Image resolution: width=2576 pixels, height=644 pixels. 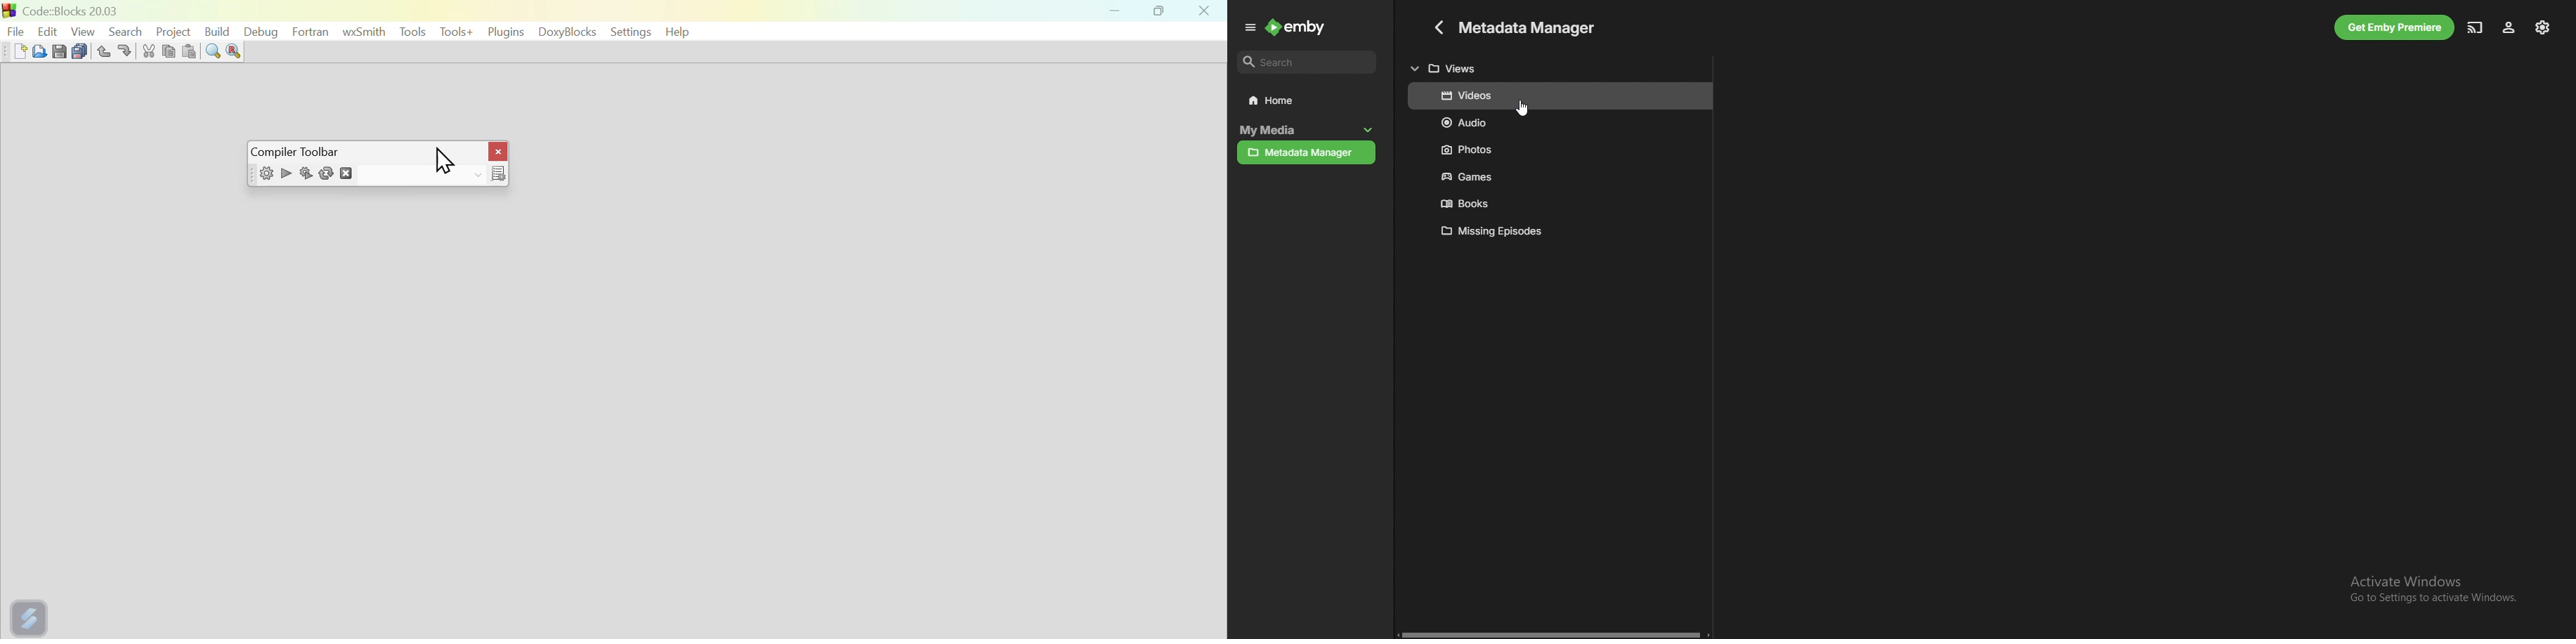 What do you see at coordinates (1307, 100) in the screenshot?
I see `home` at bounding box center [1307, 100].